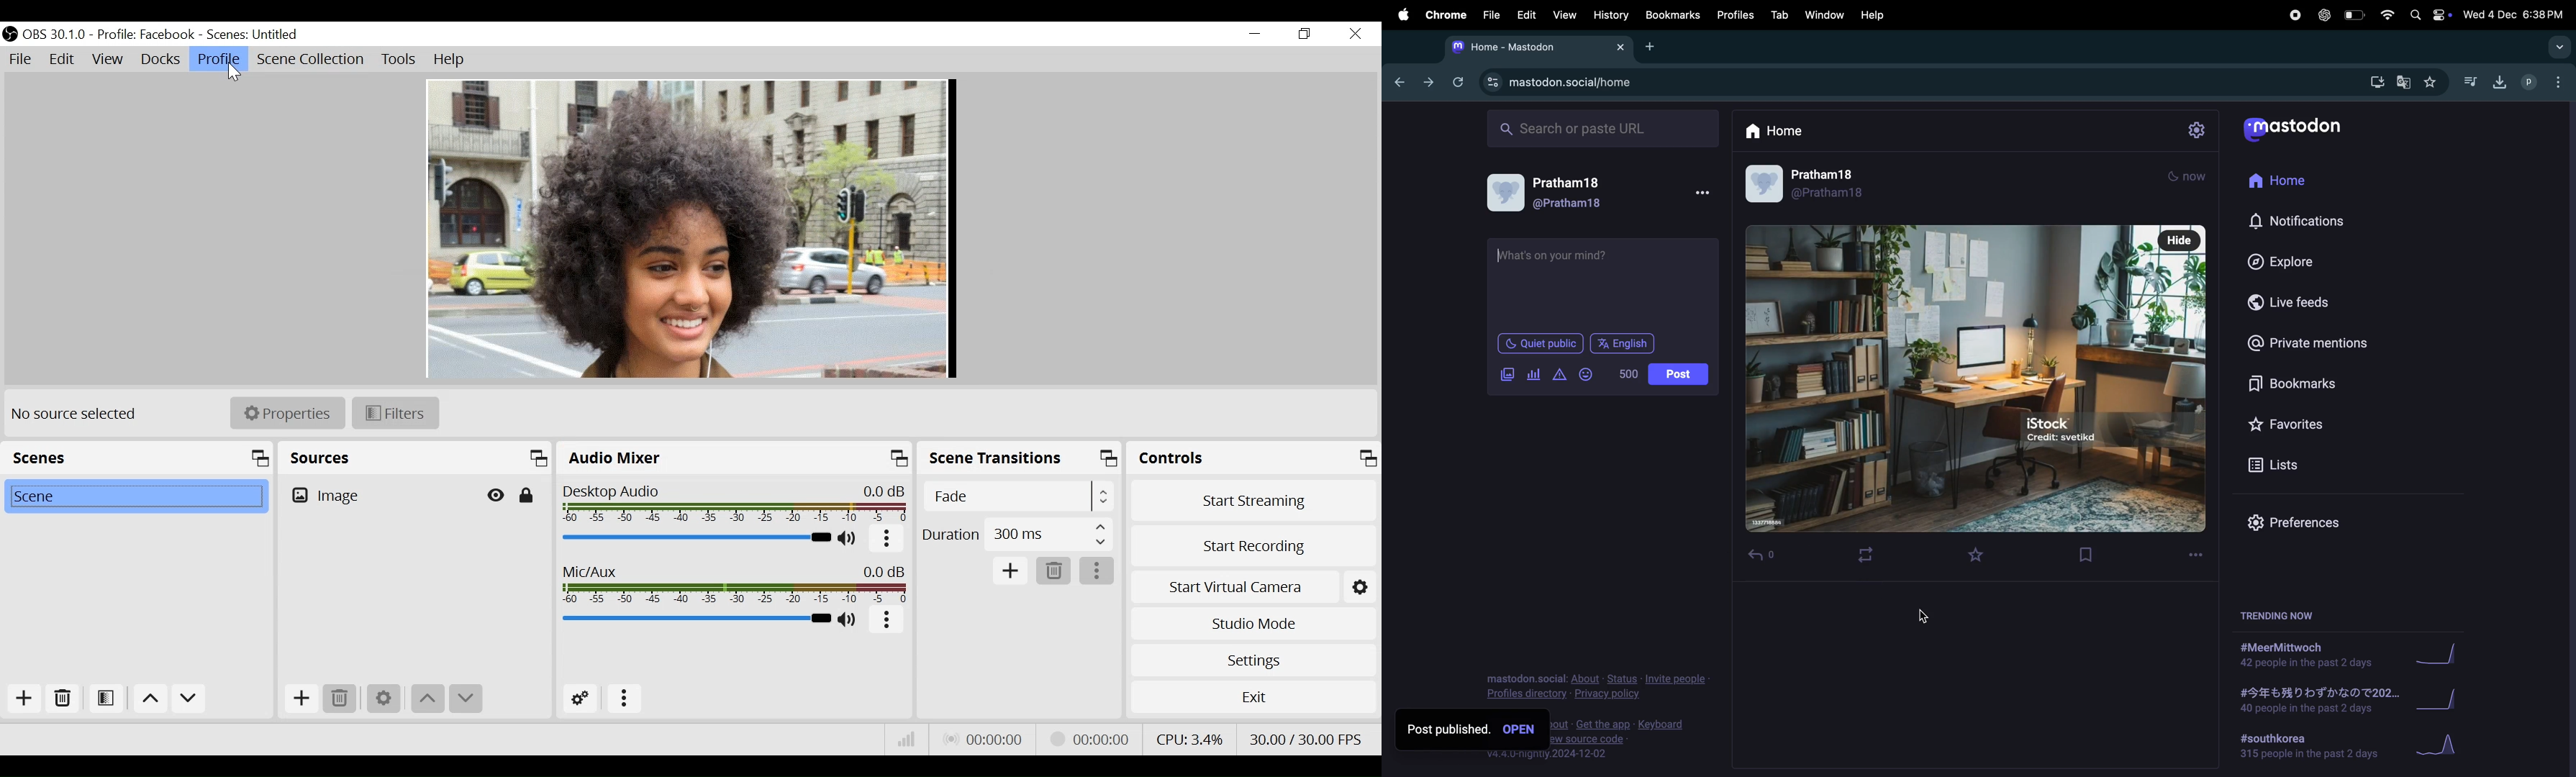 The image size is (2576, 784). What do you see at coordinates (103, 701) in the screenshot?
I see `Open Scene Filter ` at bounding box center [103, 701].